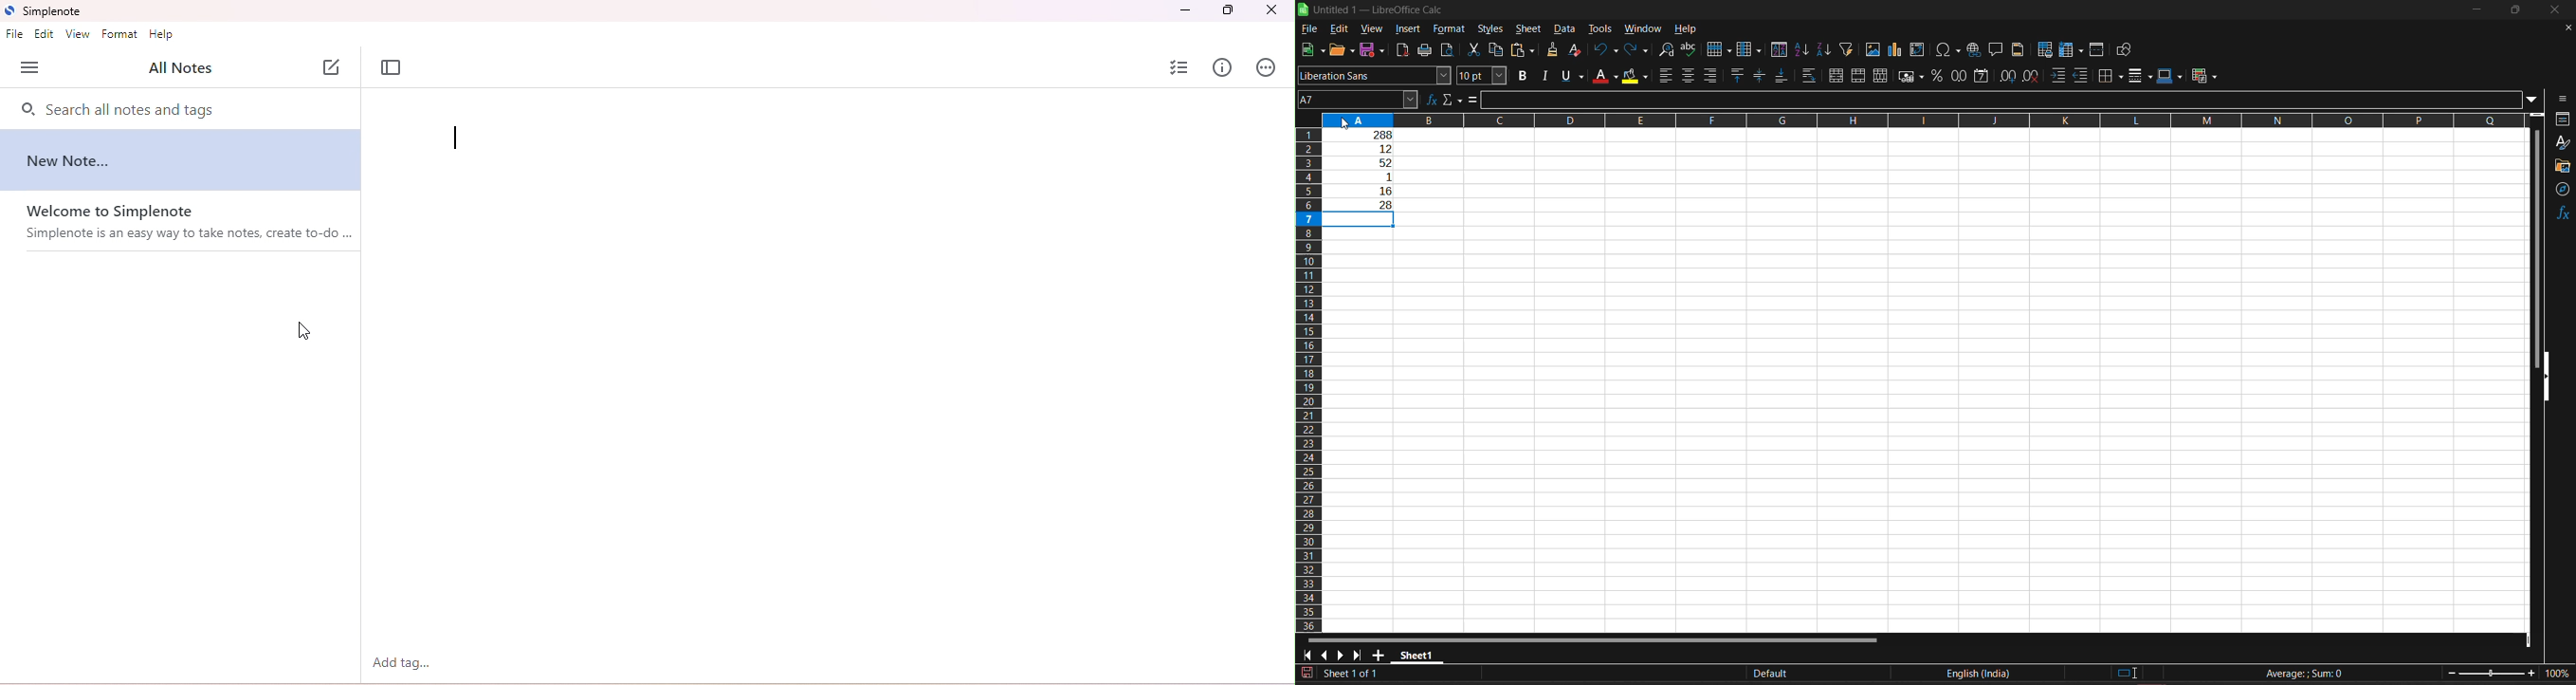 This screenshot has width=2576, height=700. I want to click on column name, so click(1925, 122).